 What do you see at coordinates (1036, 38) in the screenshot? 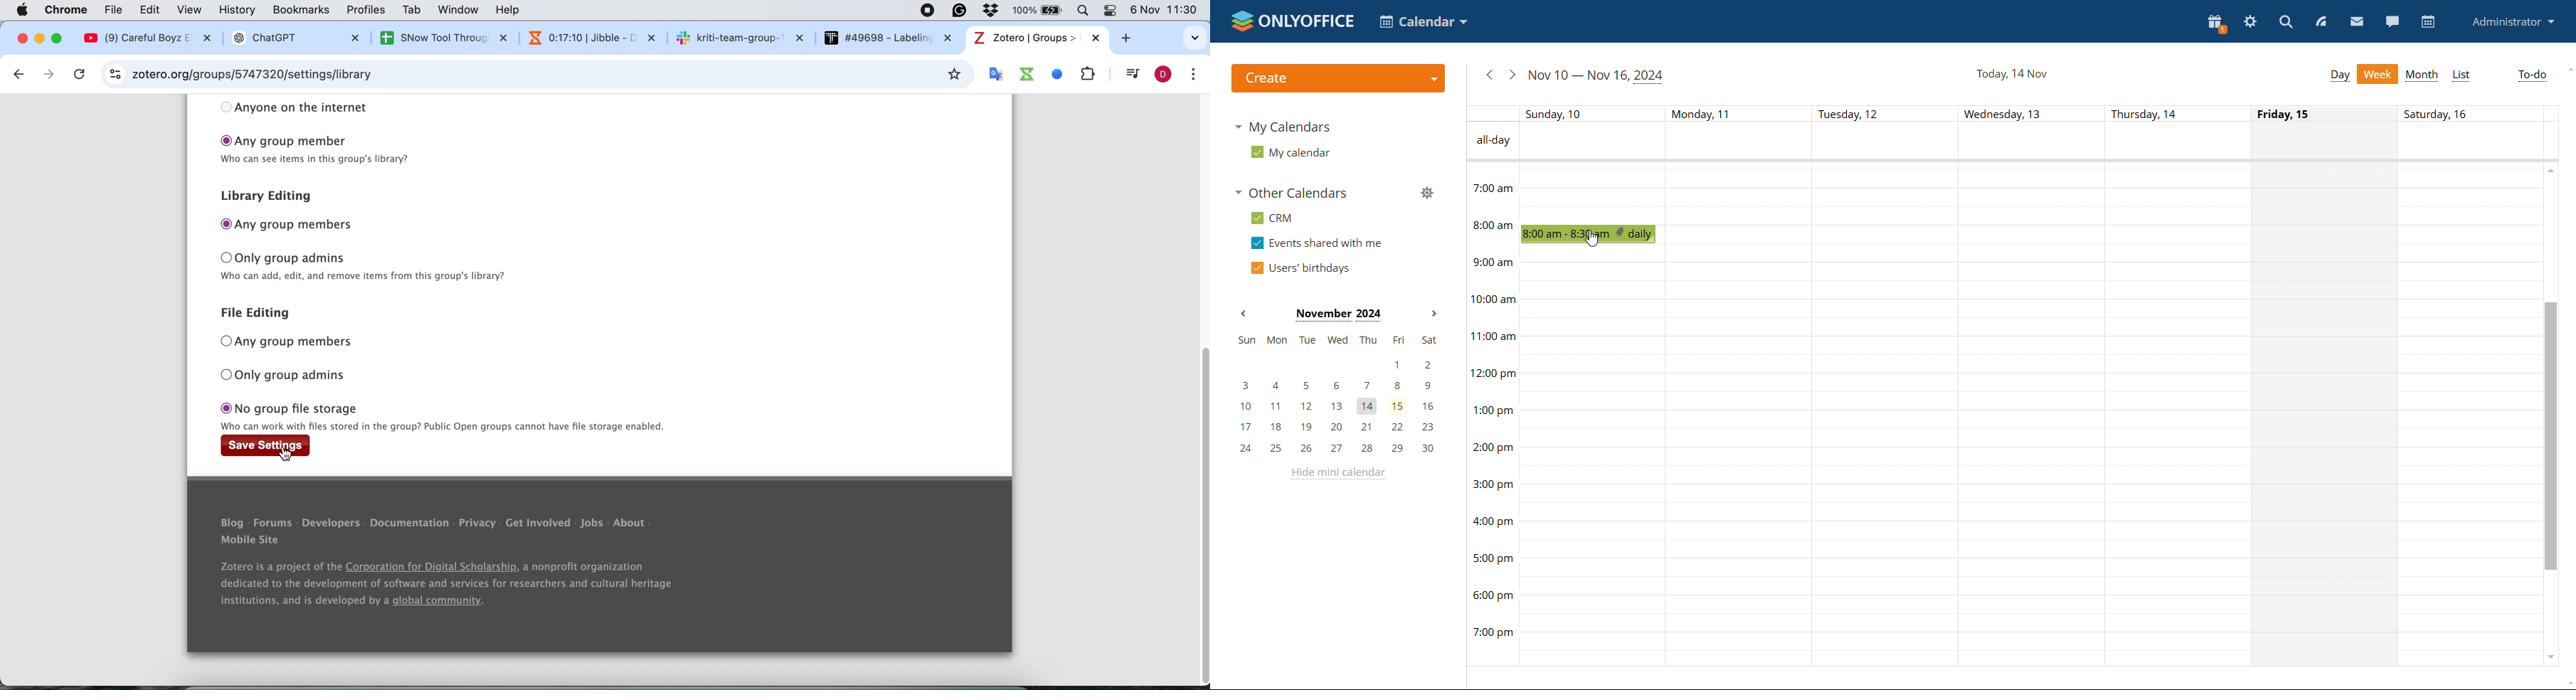
I see `tab name` at bounding box center [1036, 38].